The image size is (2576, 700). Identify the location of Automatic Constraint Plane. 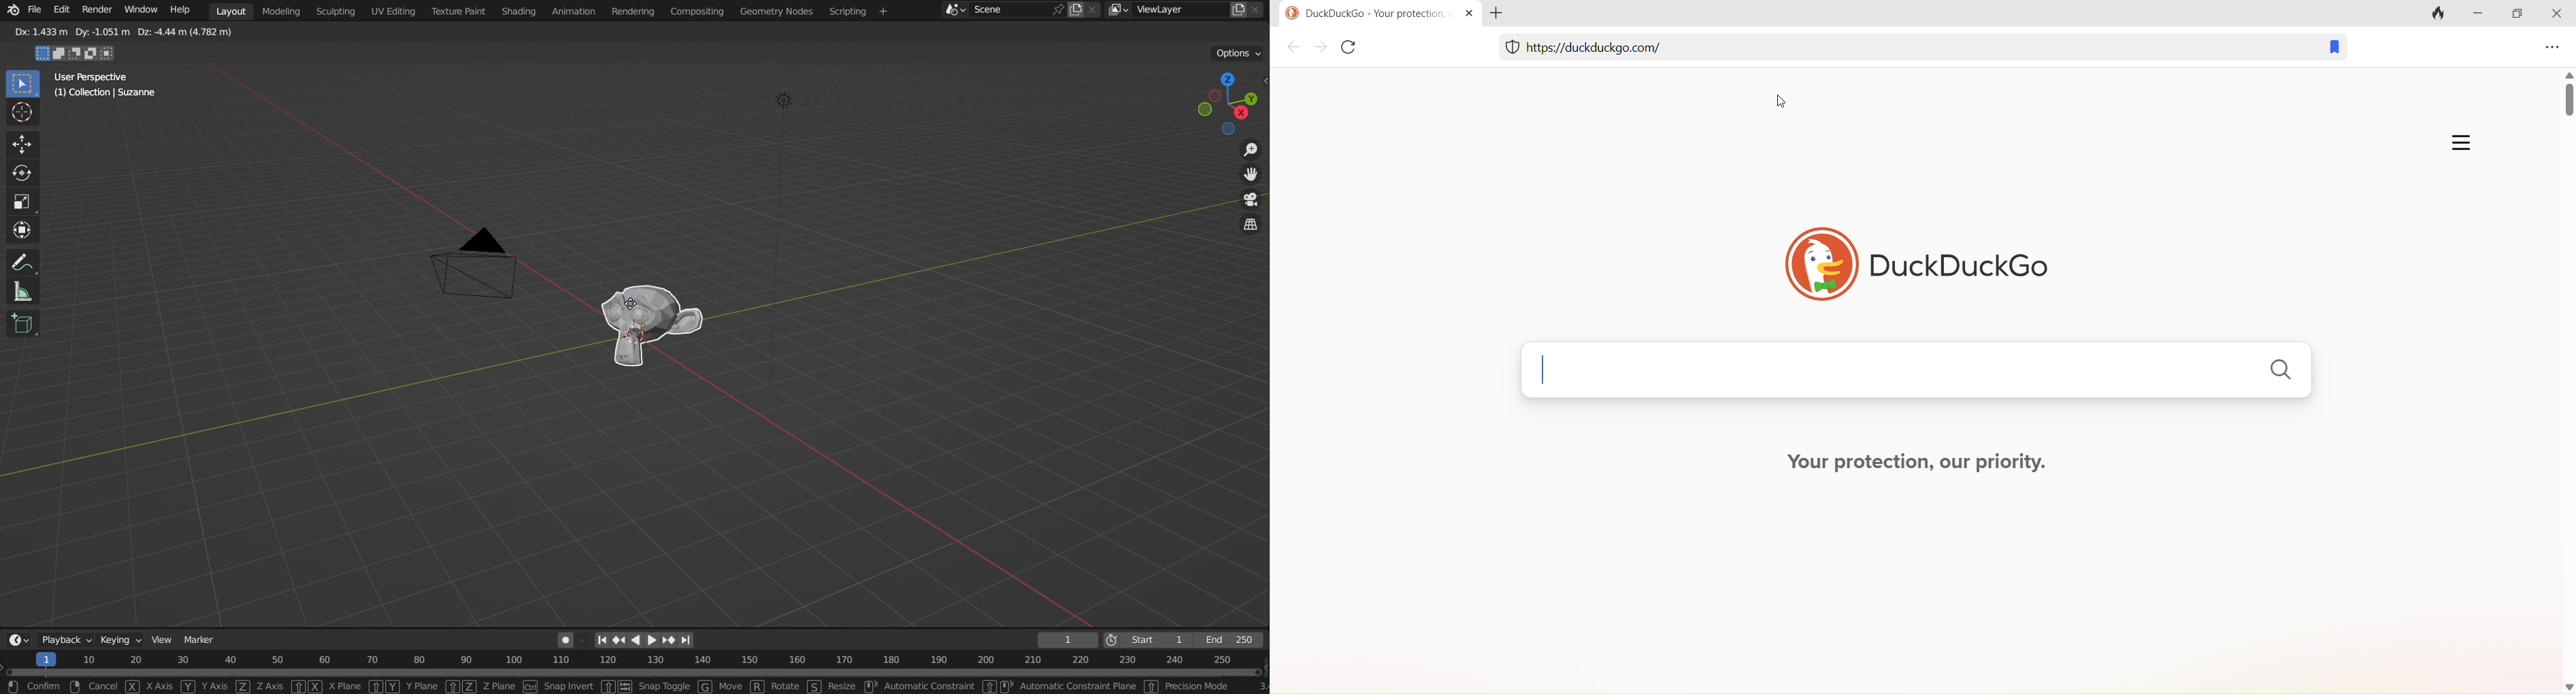
(1079, 685).